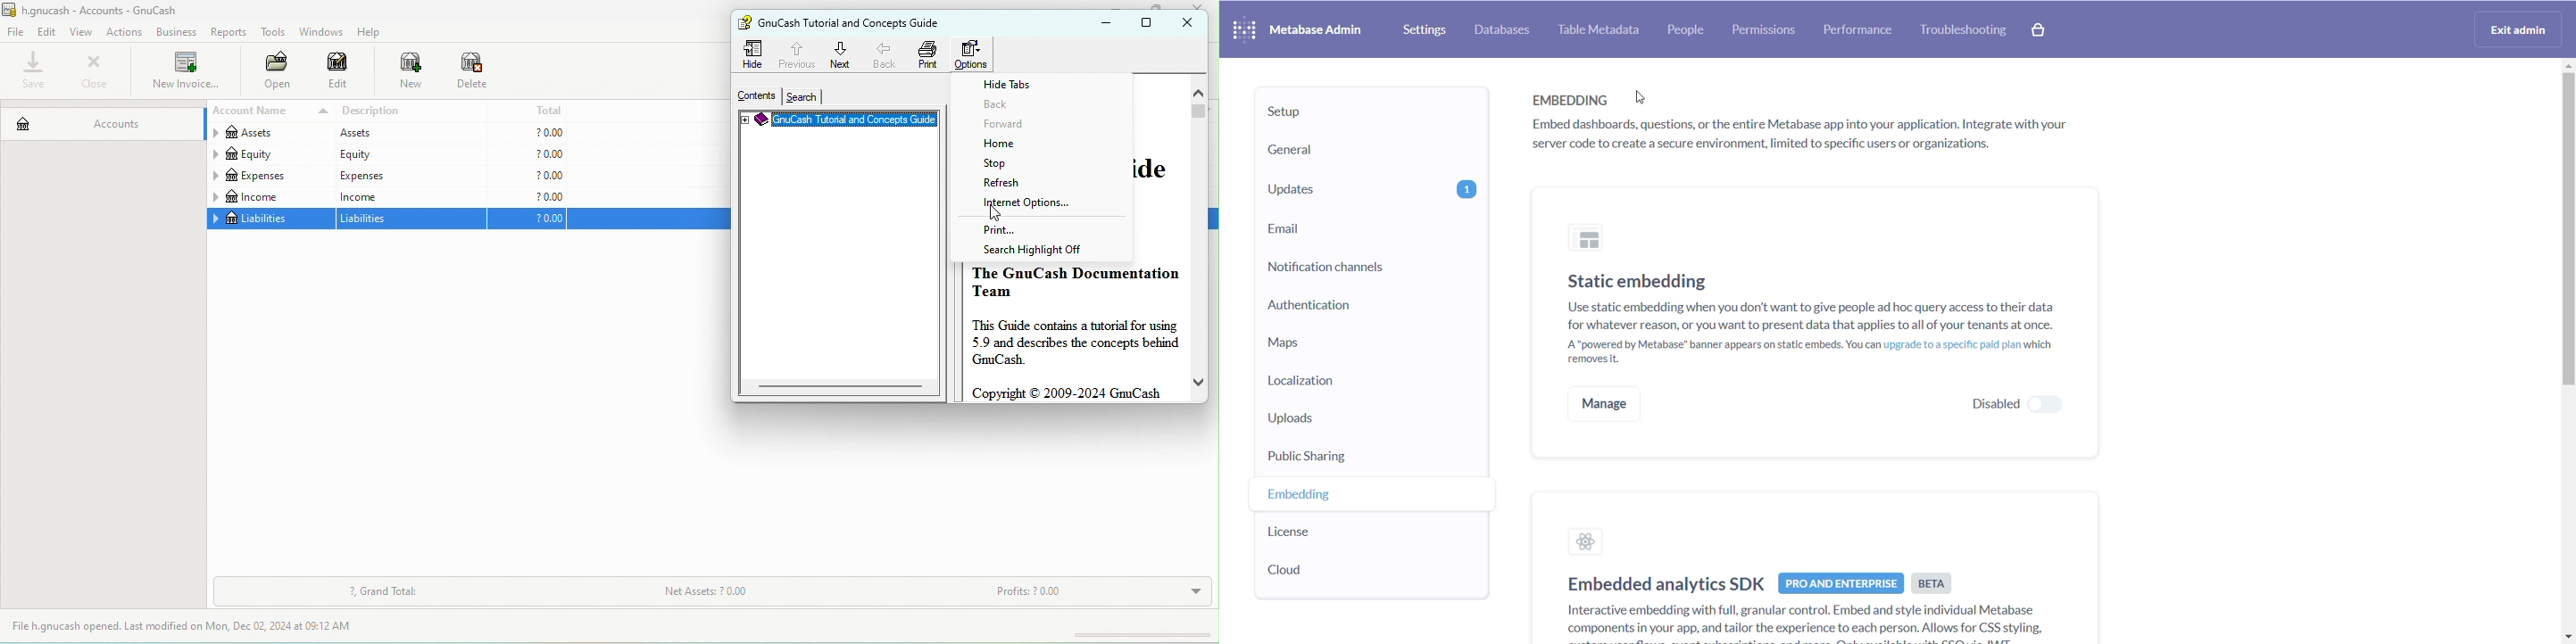 Image resolution: width=2576 pixels, height=644 pixels. What do you see at coordinates (1351, 347) in the screenshot?
I see `maps` at bounding box center [1351, 347].